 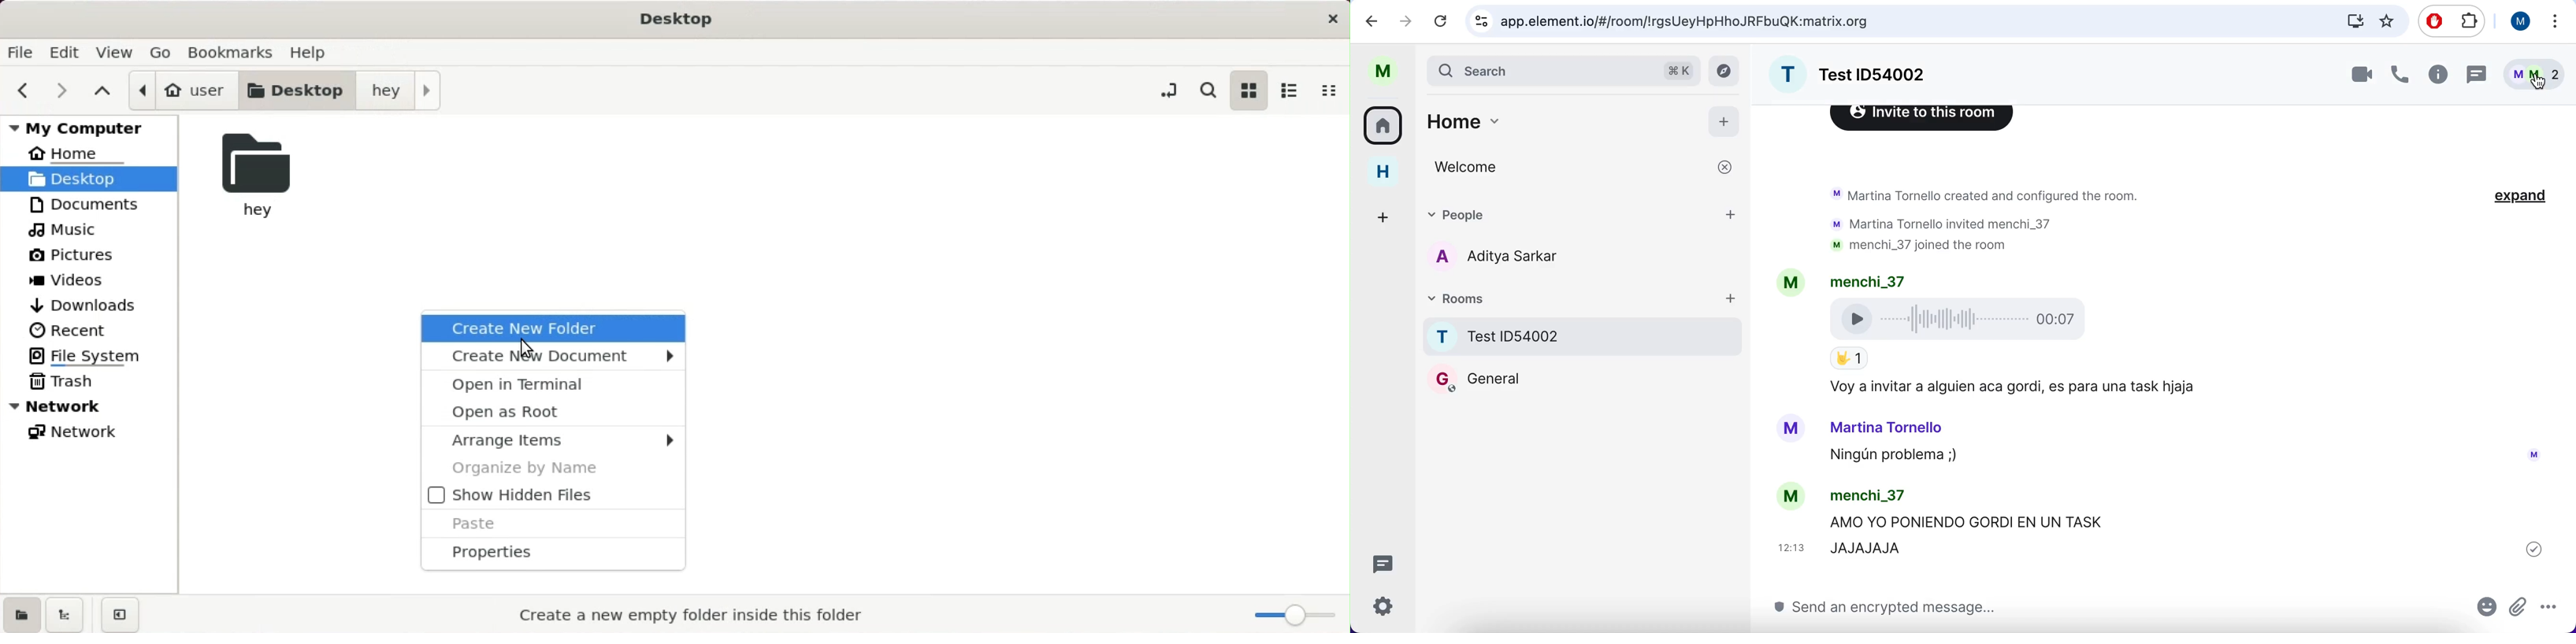 What do you see at coordinates (1405, 21) in the screenshot?
I see `redo` at bounding box center [1405, 21].